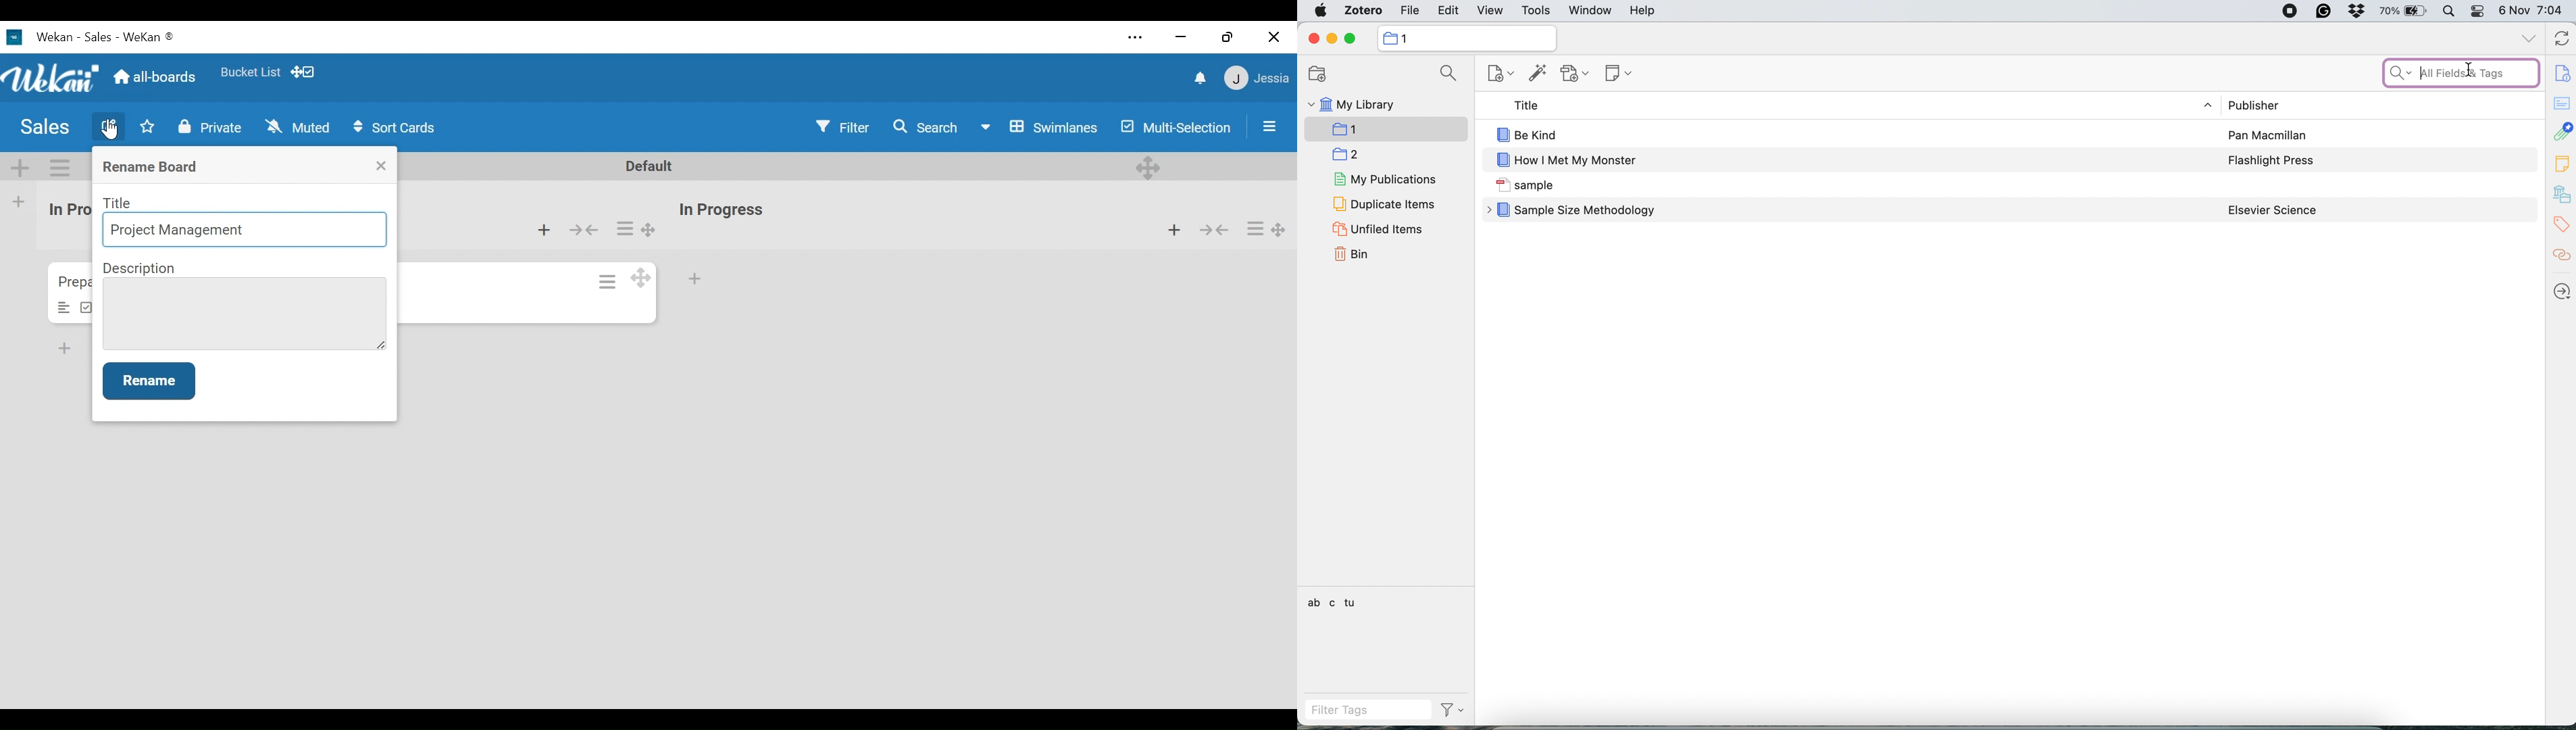 This screenshot has width=2576, height=756. Describe the element at coordinates (1502, 134) in the screenshot. I see `icon` at that location.